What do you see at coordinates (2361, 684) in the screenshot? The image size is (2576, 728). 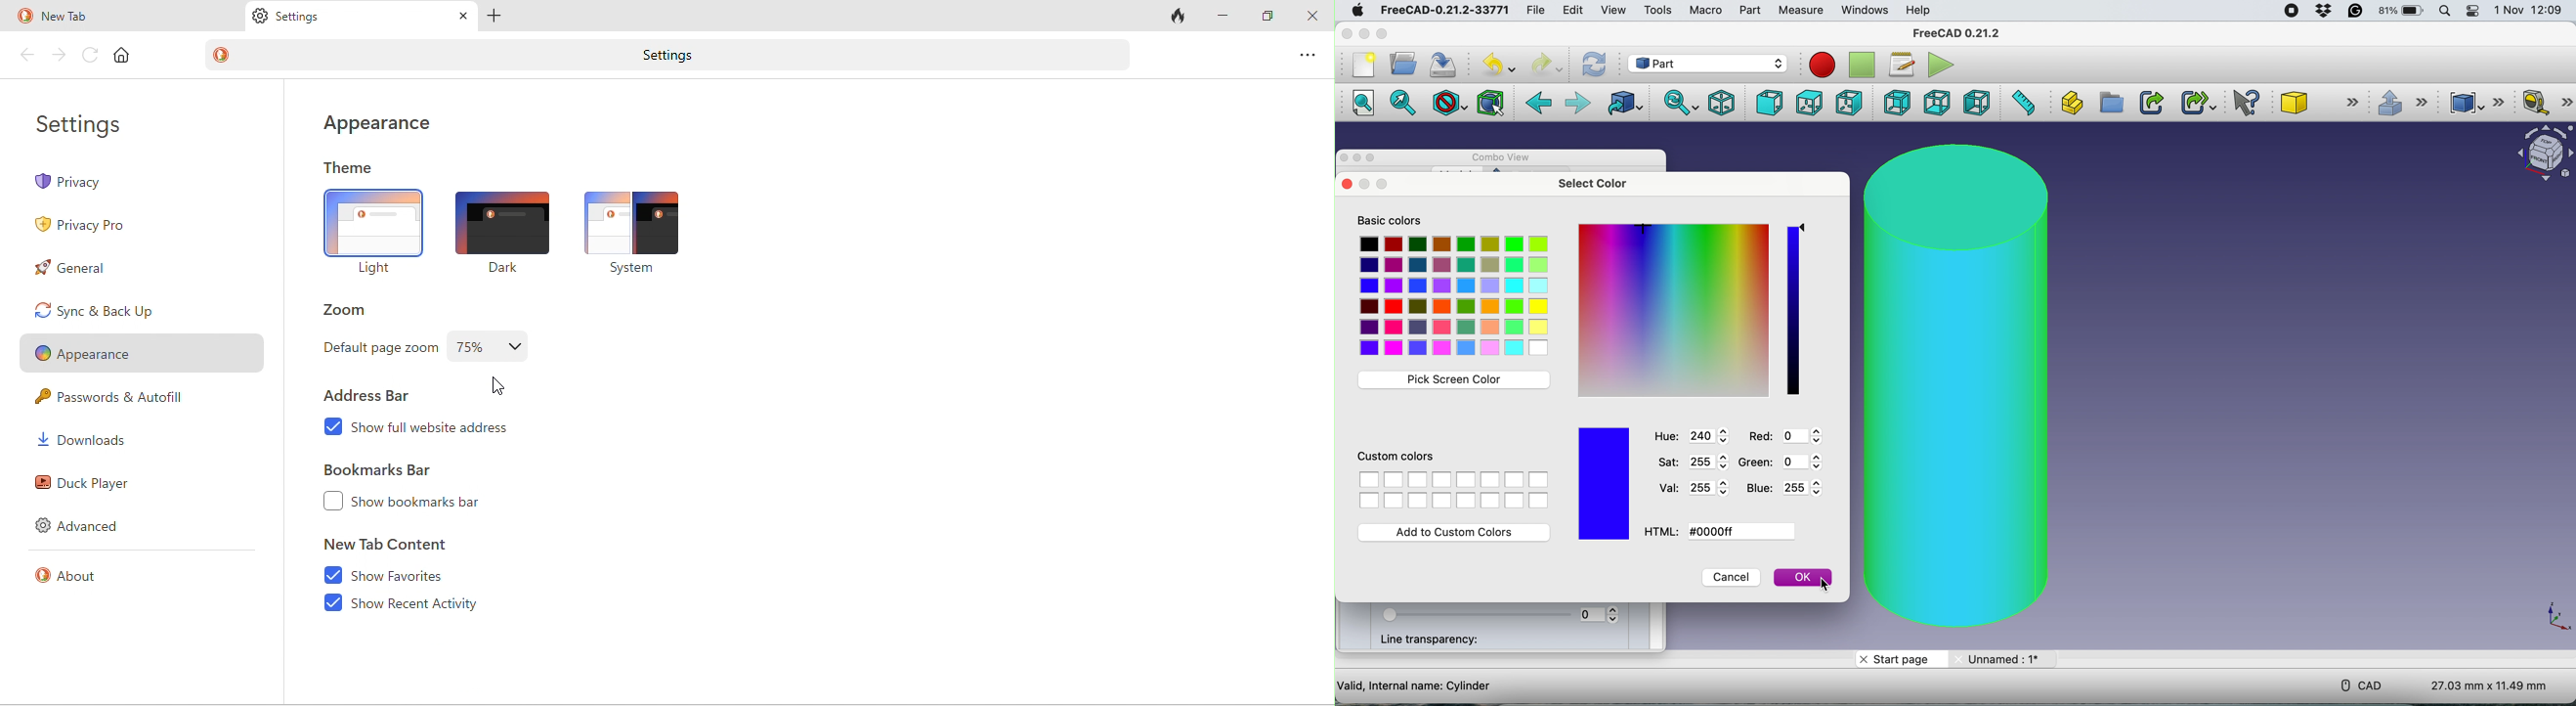 I see `cad` at bounding box center [2361, 684].